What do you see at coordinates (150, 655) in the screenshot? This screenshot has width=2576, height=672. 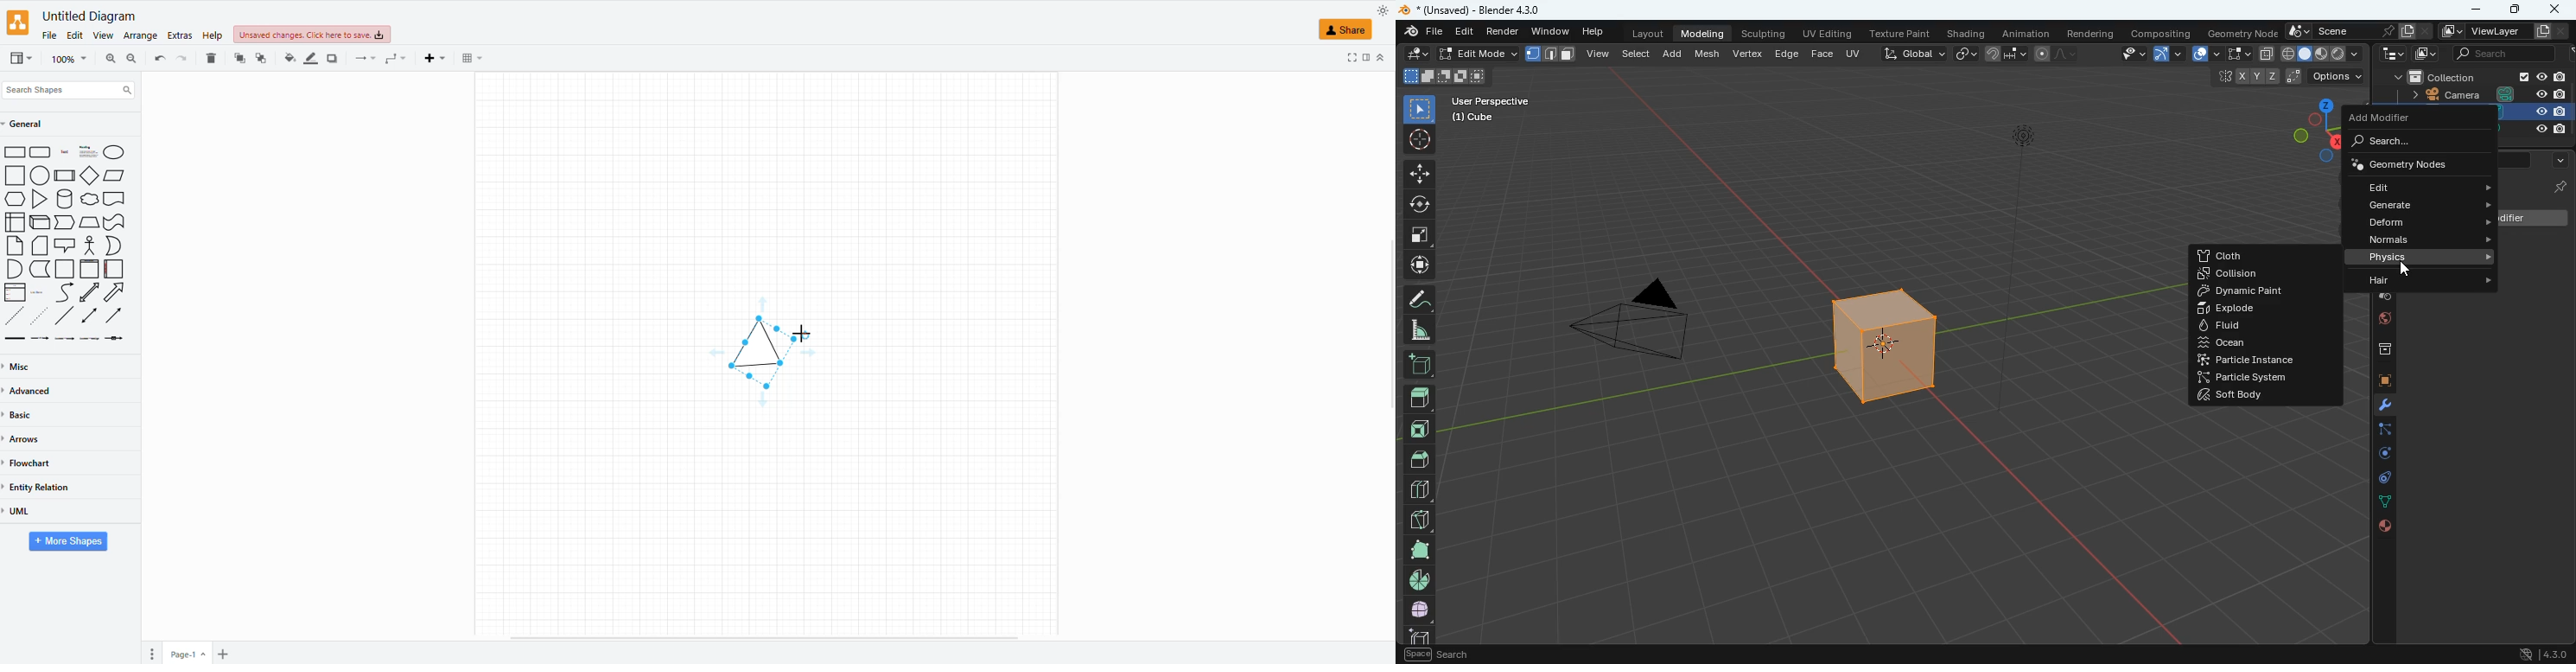 I see `pages` at bounding box center [150, 655].